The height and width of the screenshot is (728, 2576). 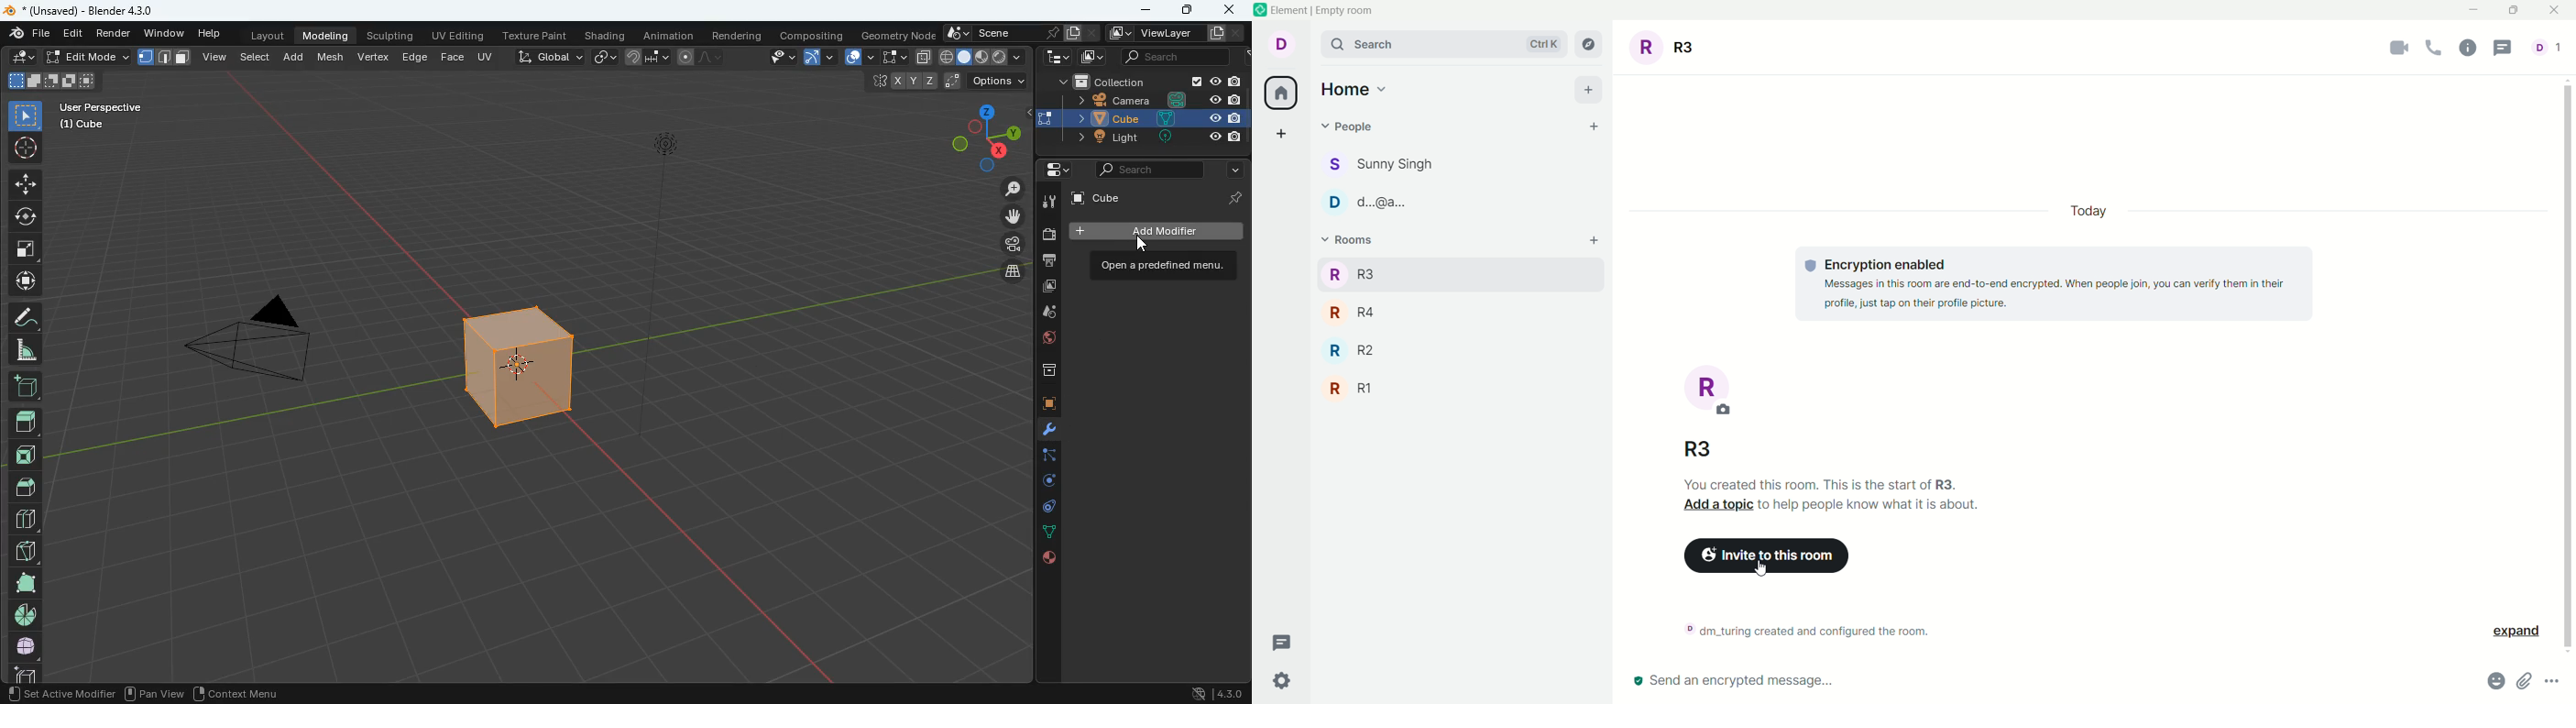 I want to click on rooms, so click(x=1353, y=243).